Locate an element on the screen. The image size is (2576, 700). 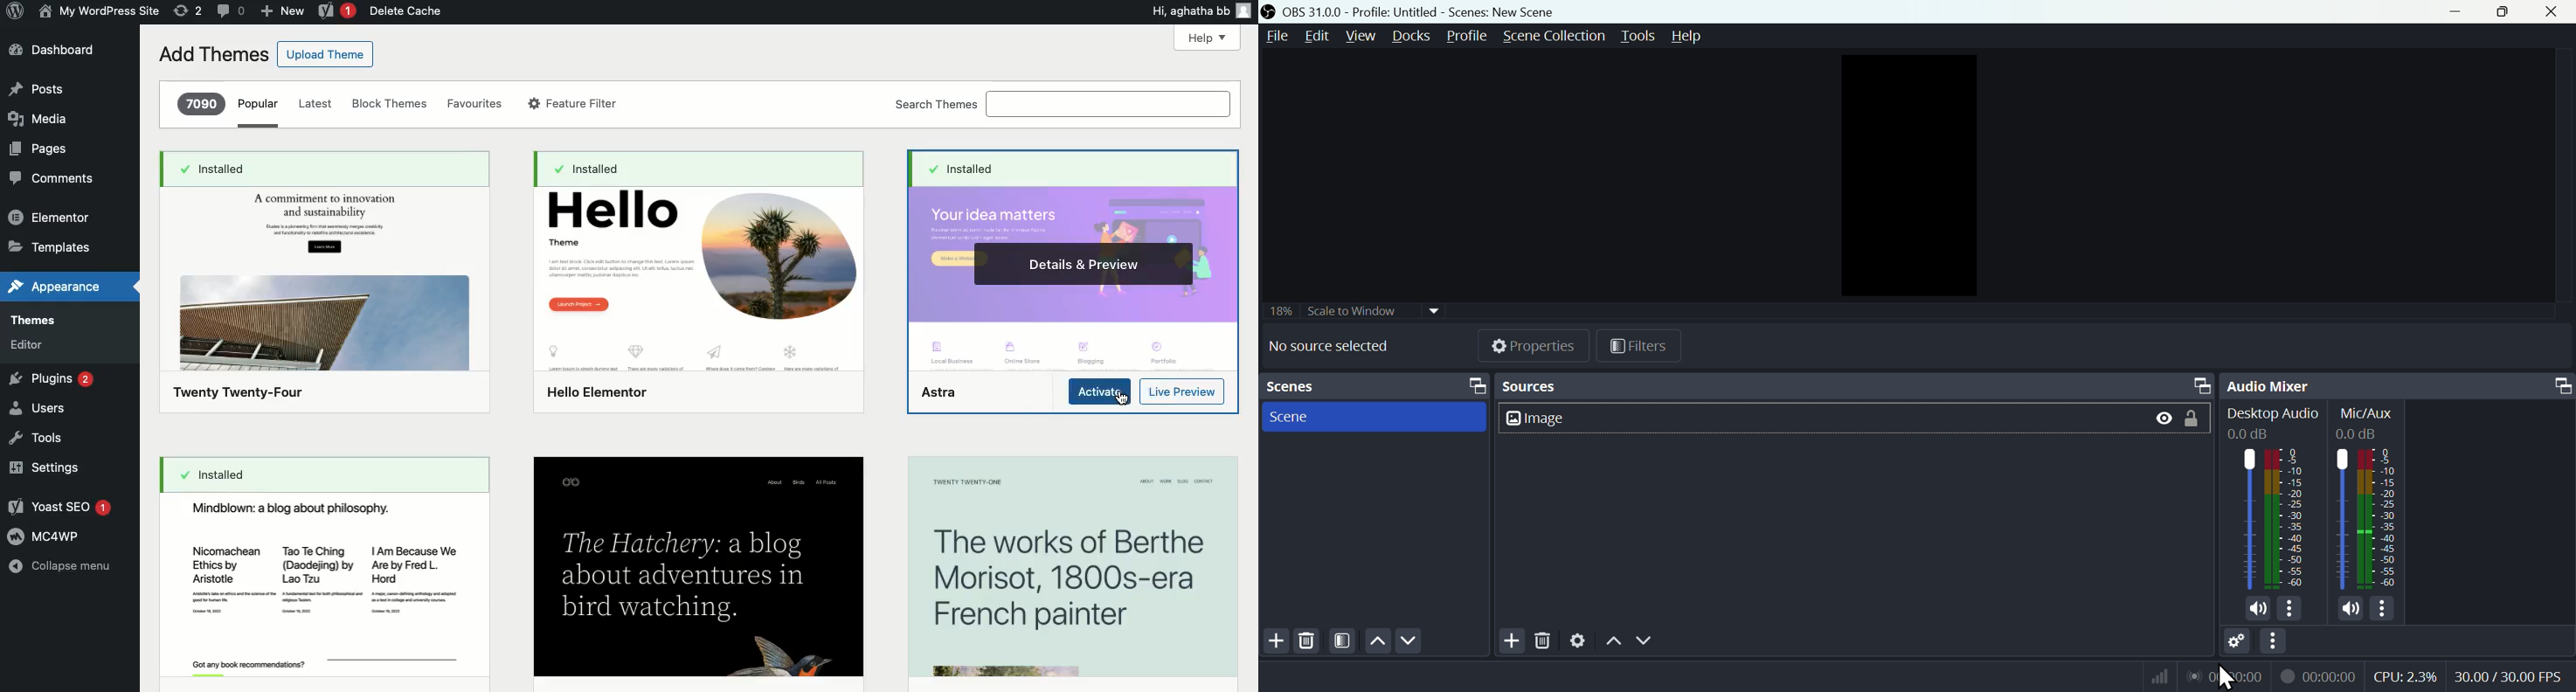
Mic/Aux is located at coordinates (2365, 419).